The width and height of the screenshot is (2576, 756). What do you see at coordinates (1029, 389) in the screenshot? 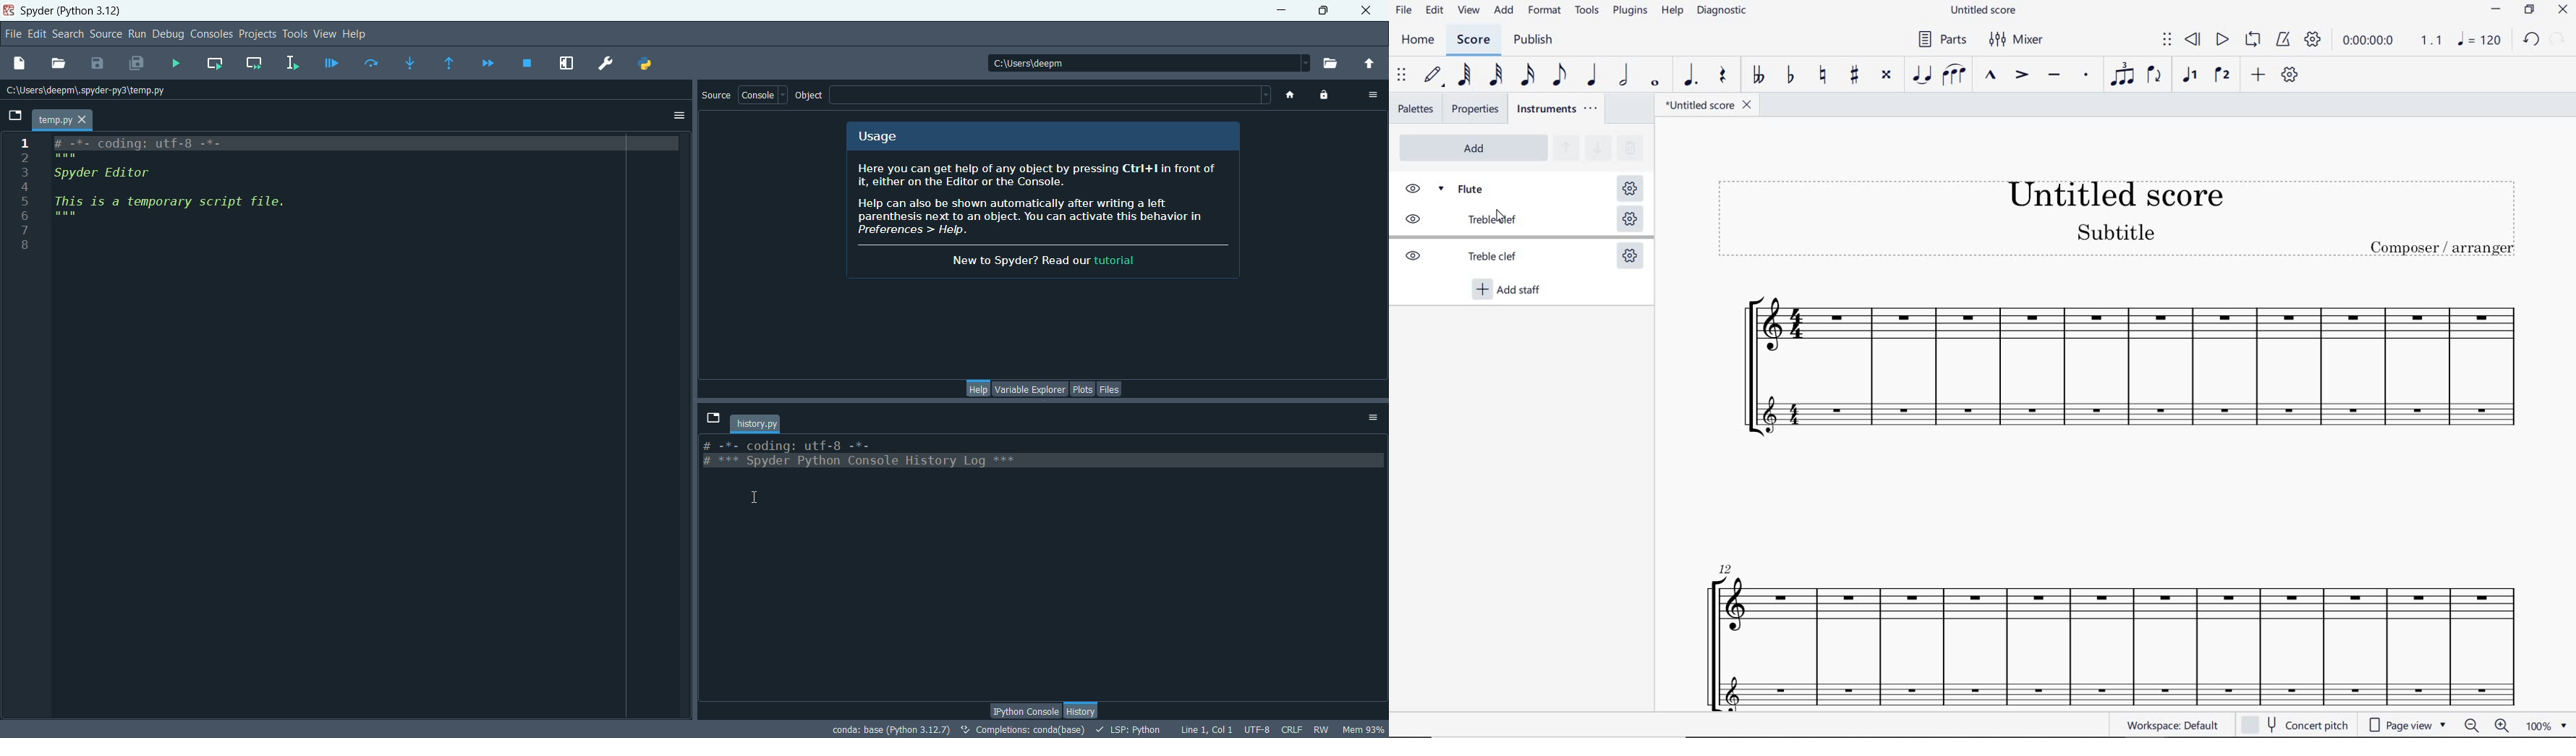
I see `variable explorer` at bounding box center [1029, 389].